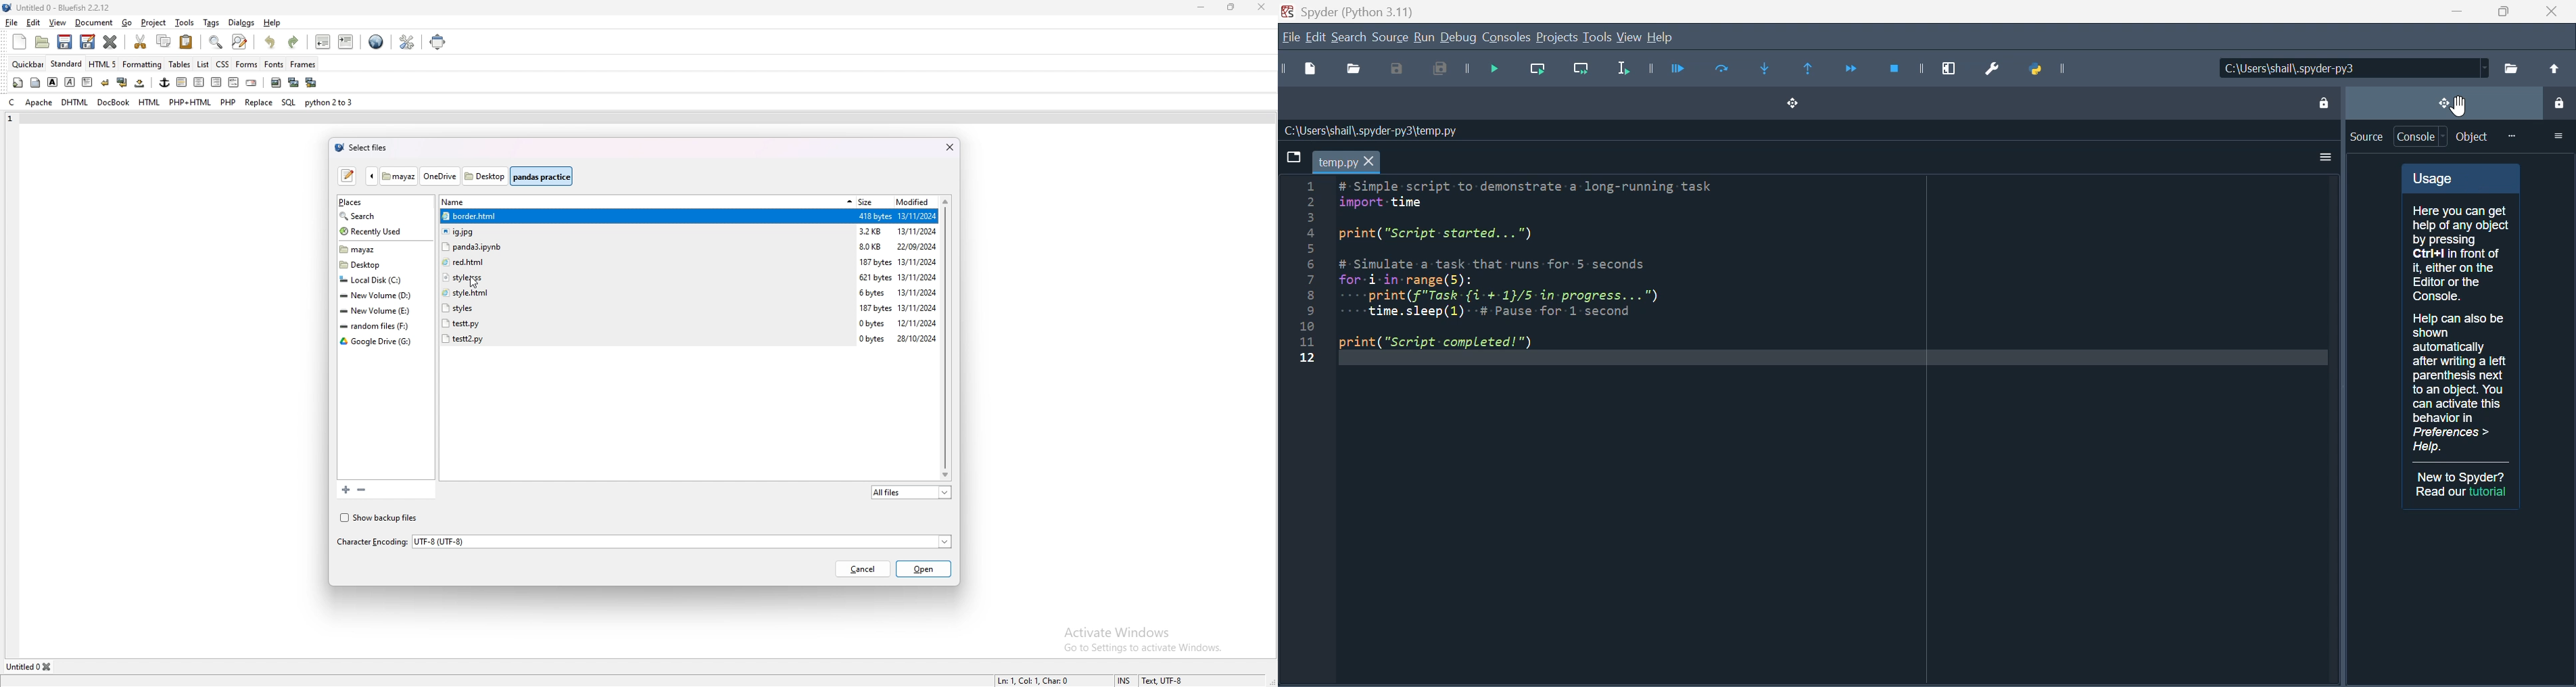 This screenshot has height=700, width=2576. What do you see at coordinates (2553, 68) in the screenshot?
I see `change to parent directory` at bounding box center [2553, 68].